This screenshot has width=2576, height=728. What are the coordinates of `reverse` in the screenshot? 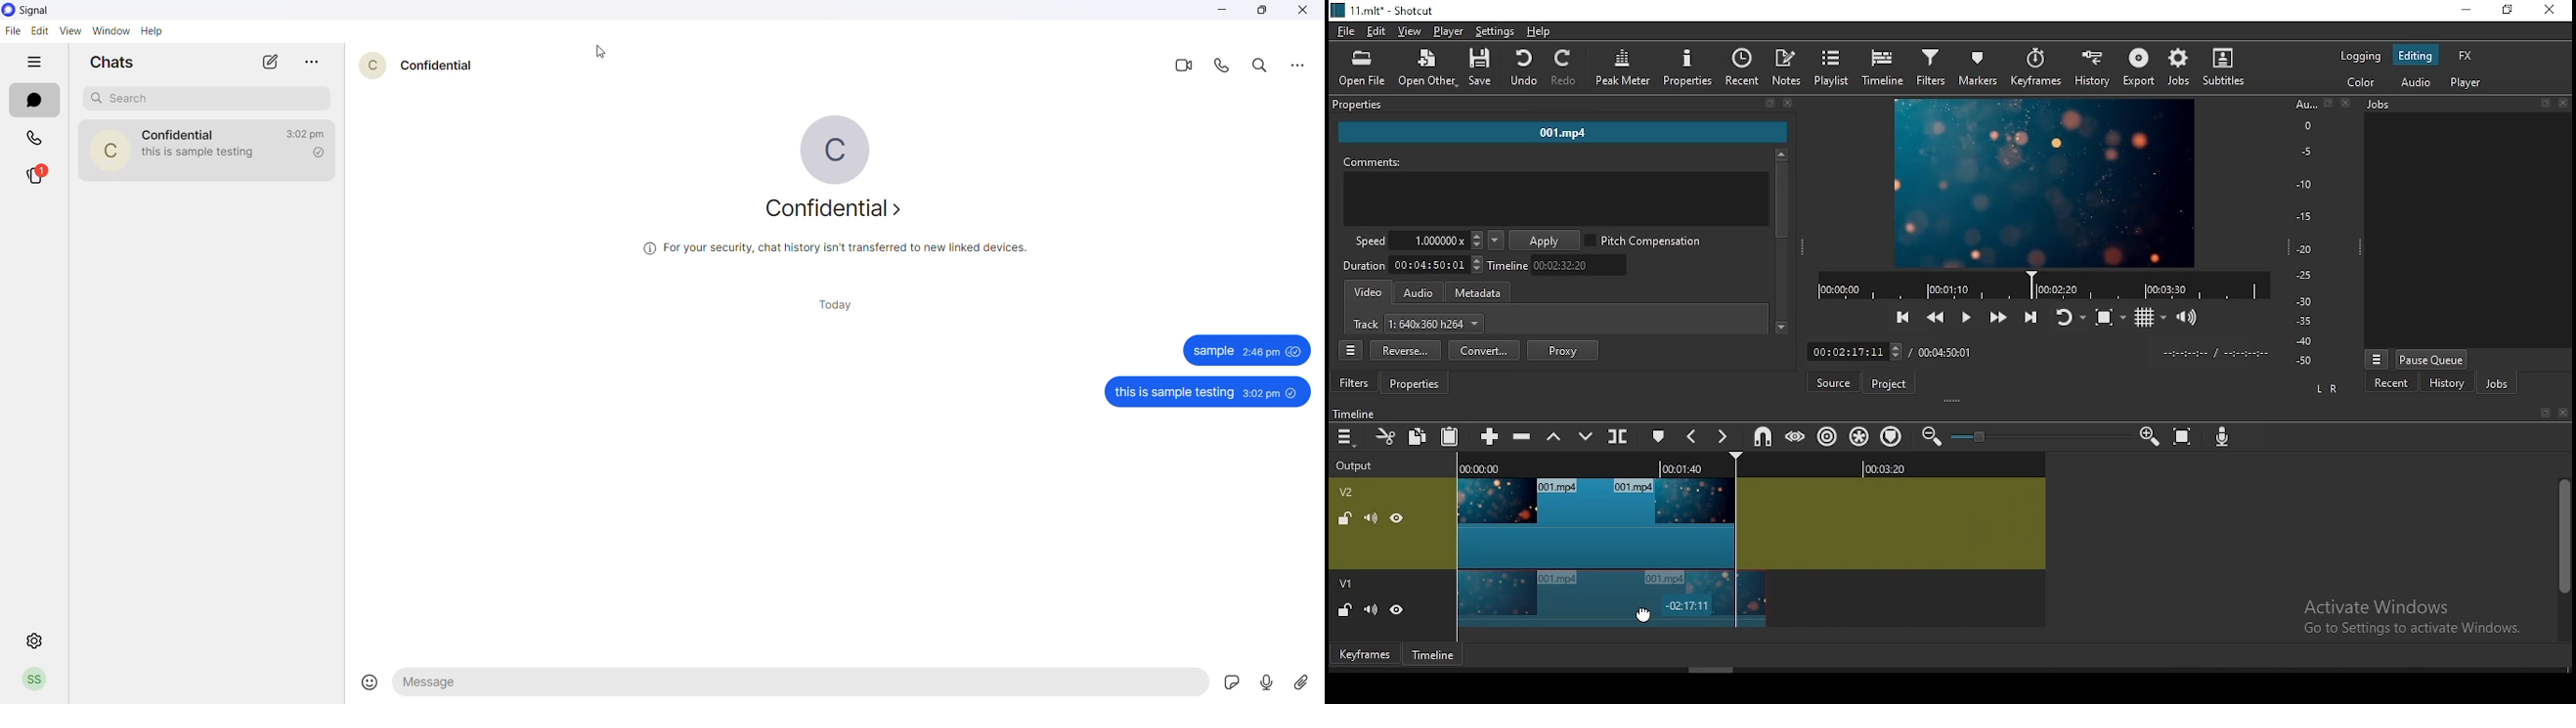 It's located at (1405, 351).